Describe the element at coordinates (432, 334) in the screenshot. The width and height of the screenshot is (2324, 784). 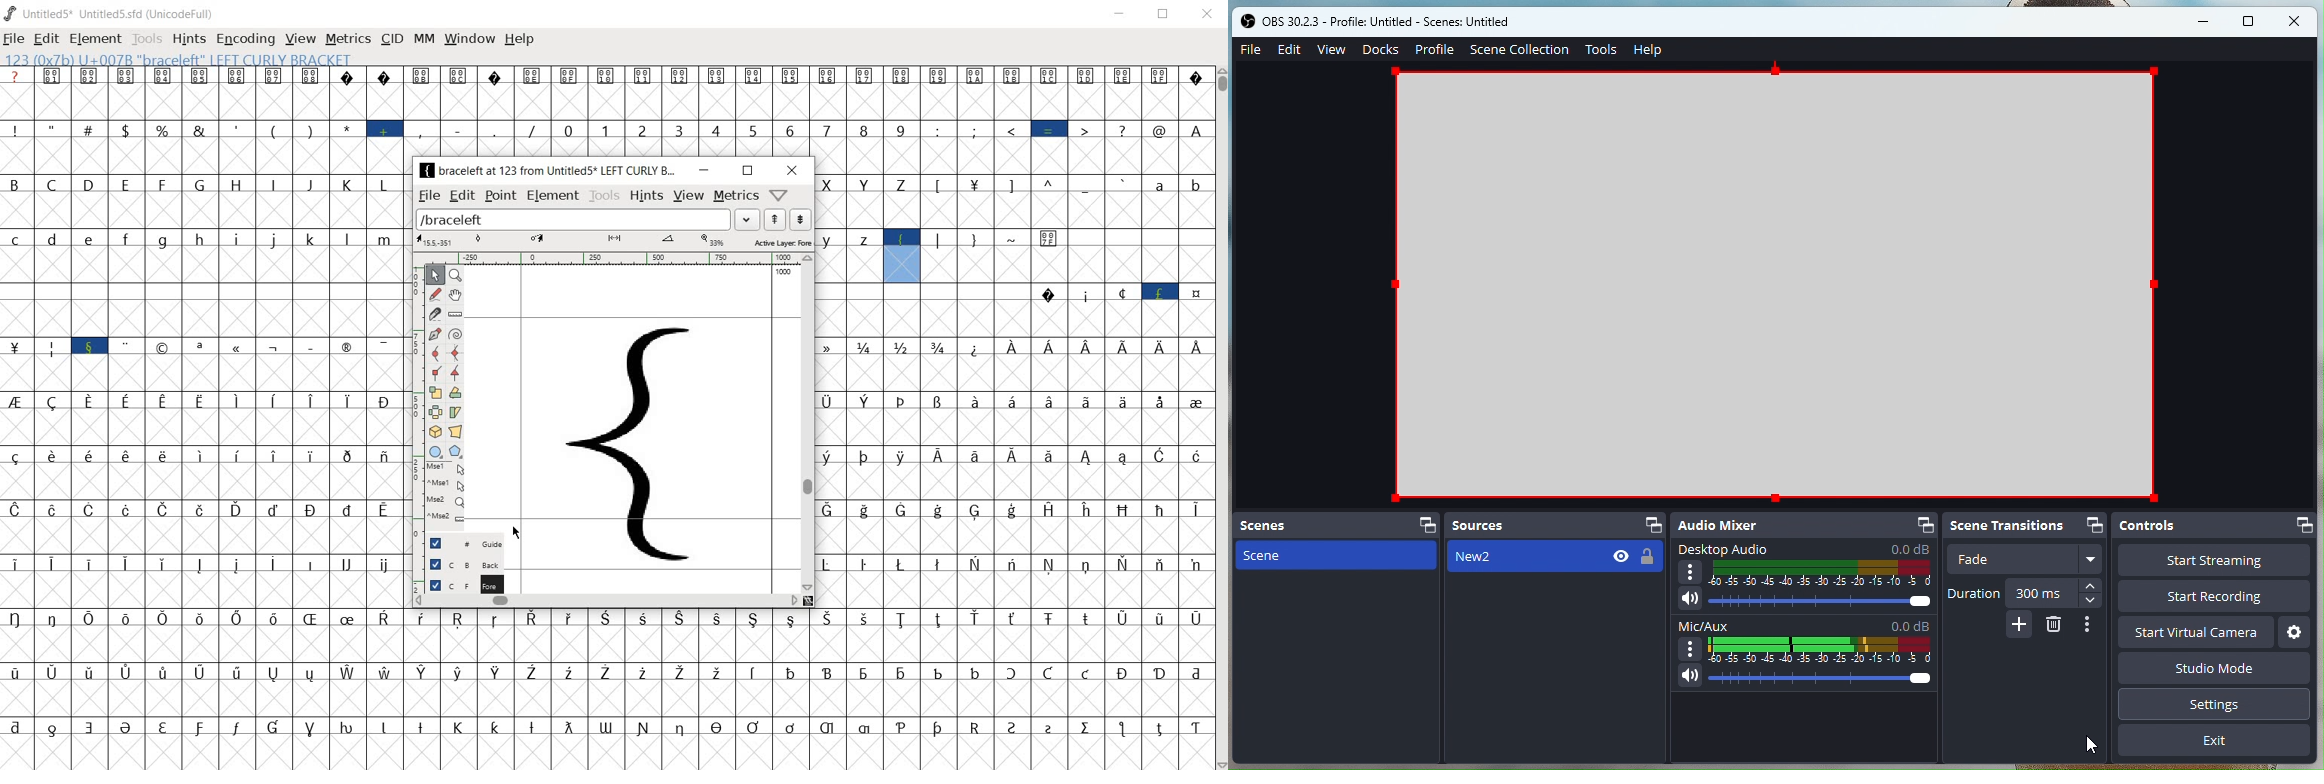
I see `add a point, then drag out its control points` at that location.